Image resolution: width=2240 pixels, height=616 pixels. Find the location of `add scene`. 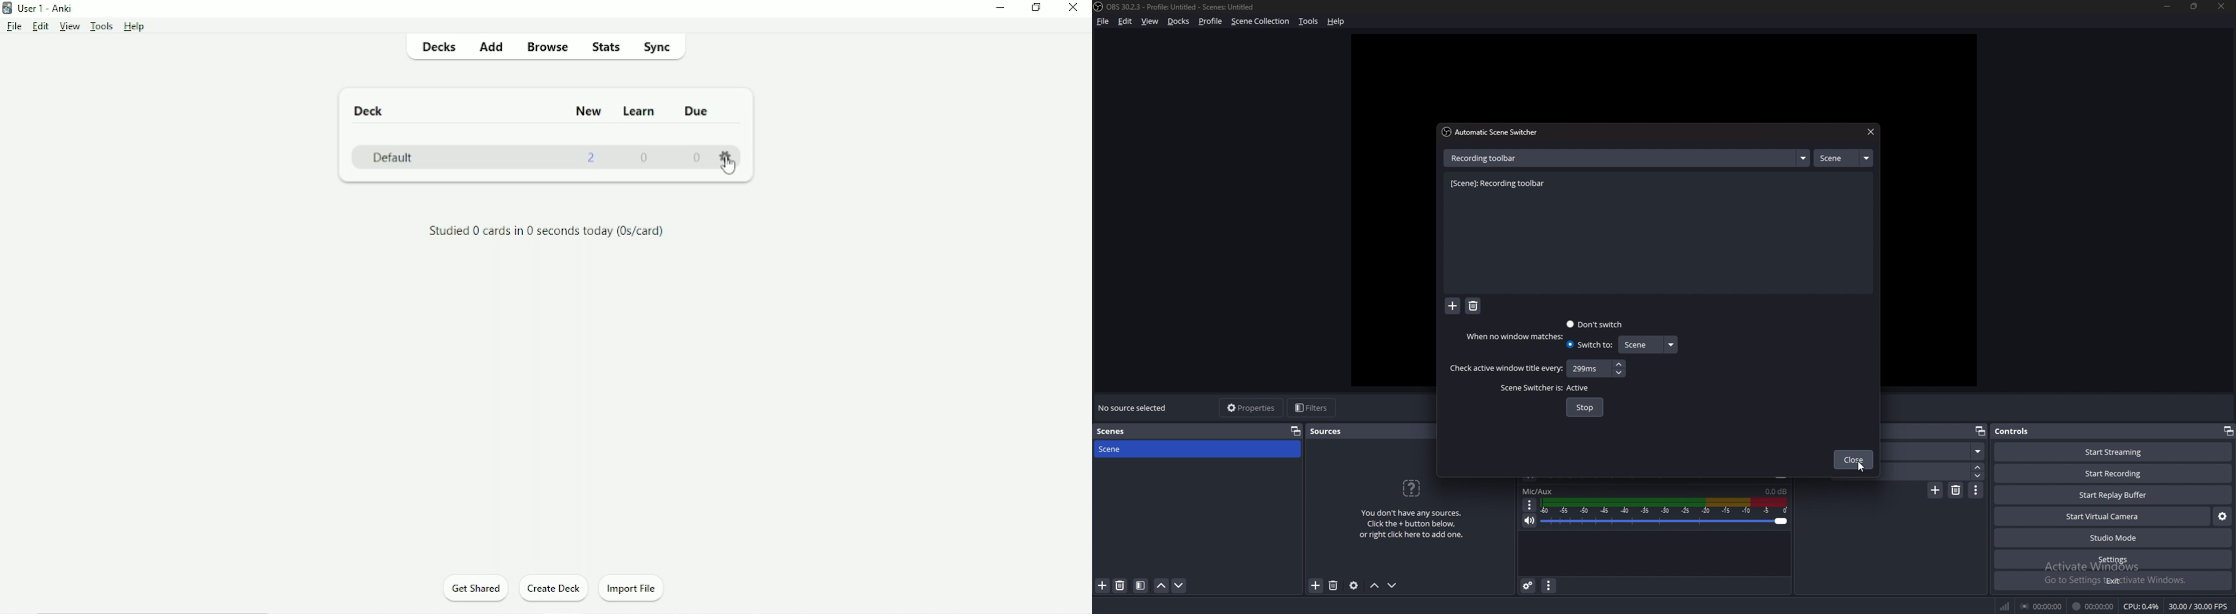

add scene is located at coordinates (1103, 585).